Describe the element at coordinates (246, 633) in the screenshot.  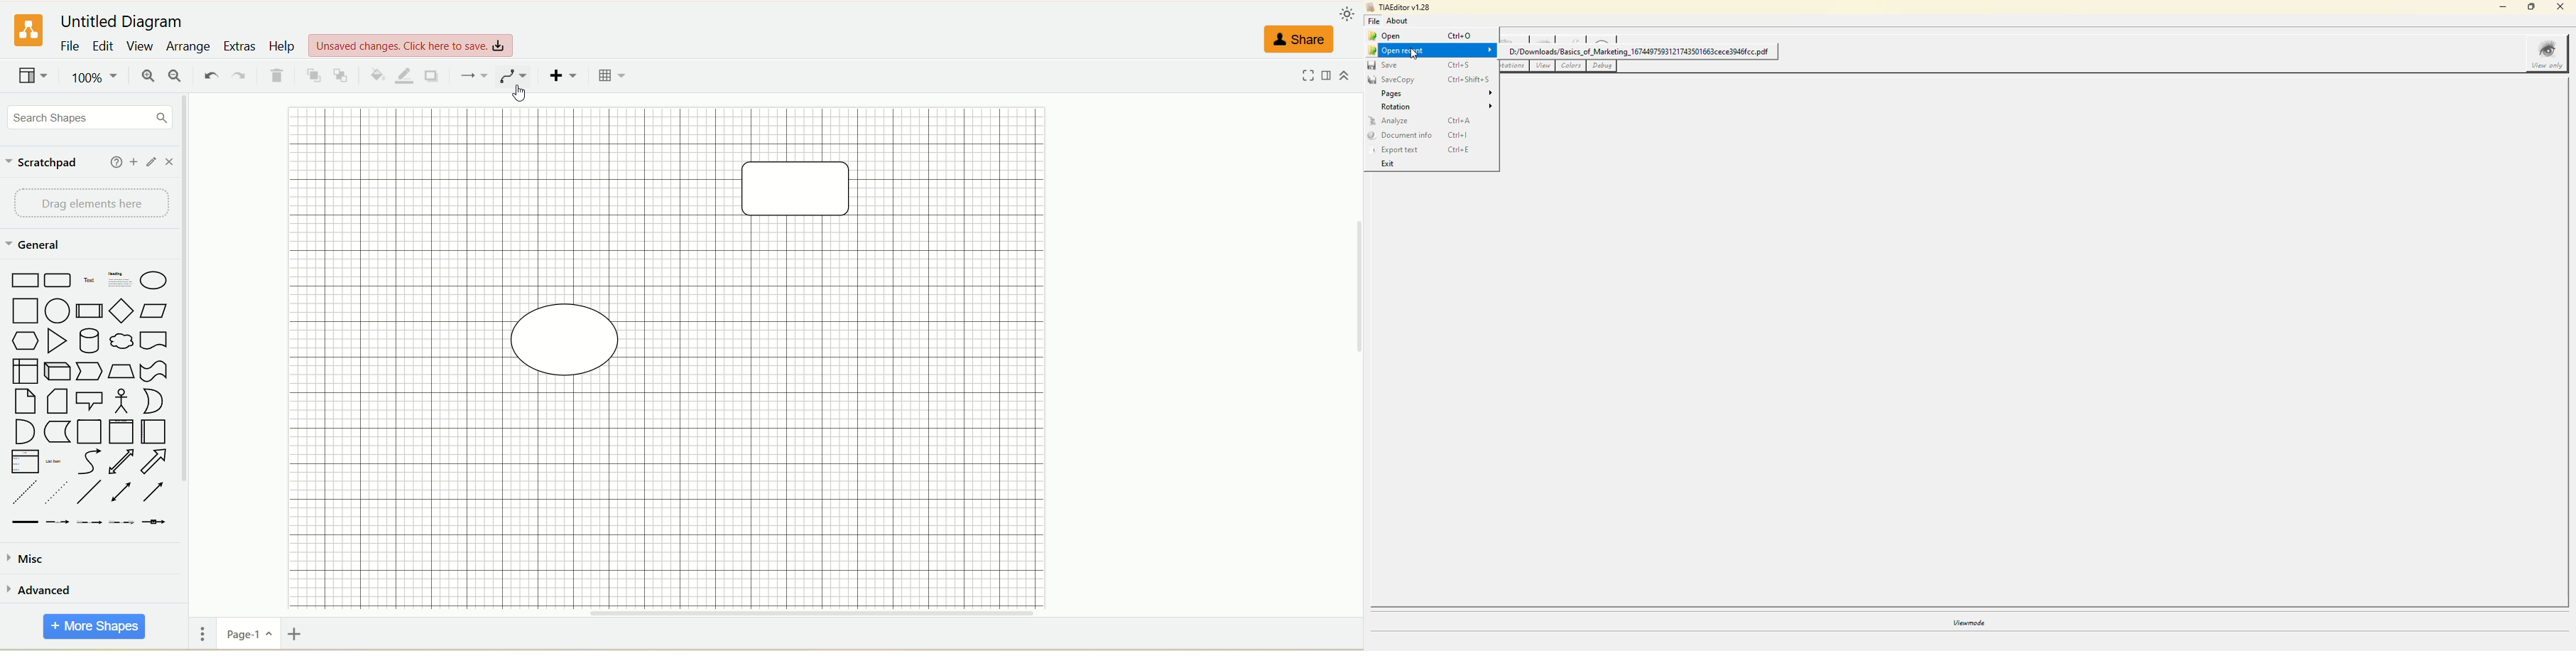
I see `page-1` at that location.